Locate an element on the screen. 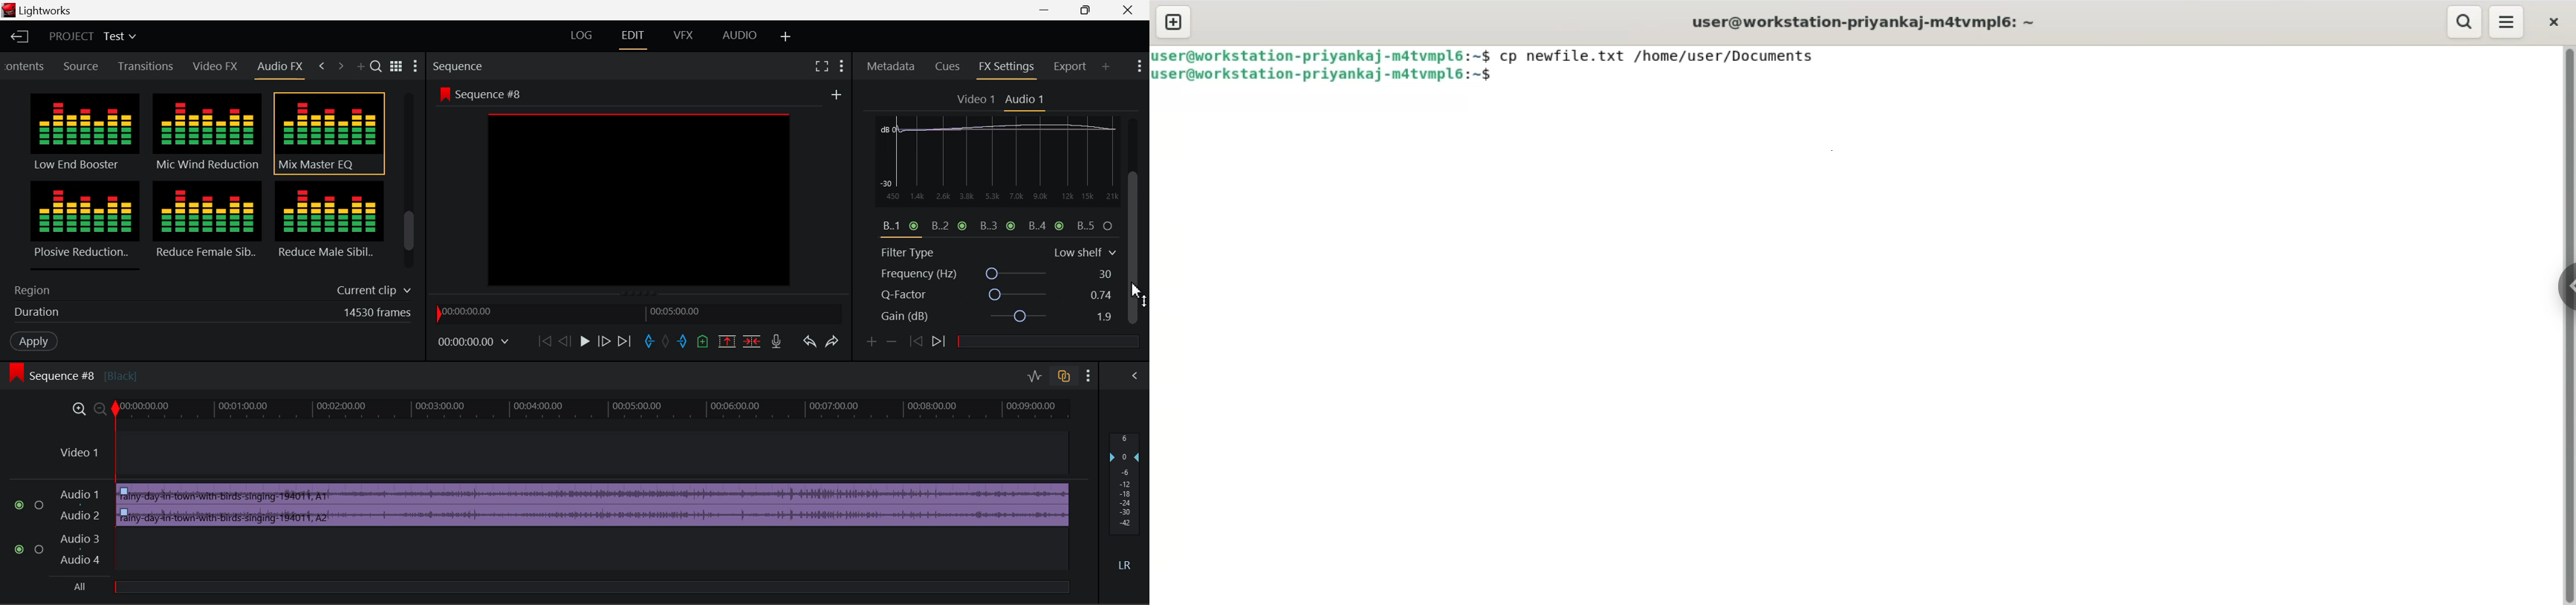 The width and height of the screenshot is (2576, 616). Add keyframe is located at coordinates (869, 344).